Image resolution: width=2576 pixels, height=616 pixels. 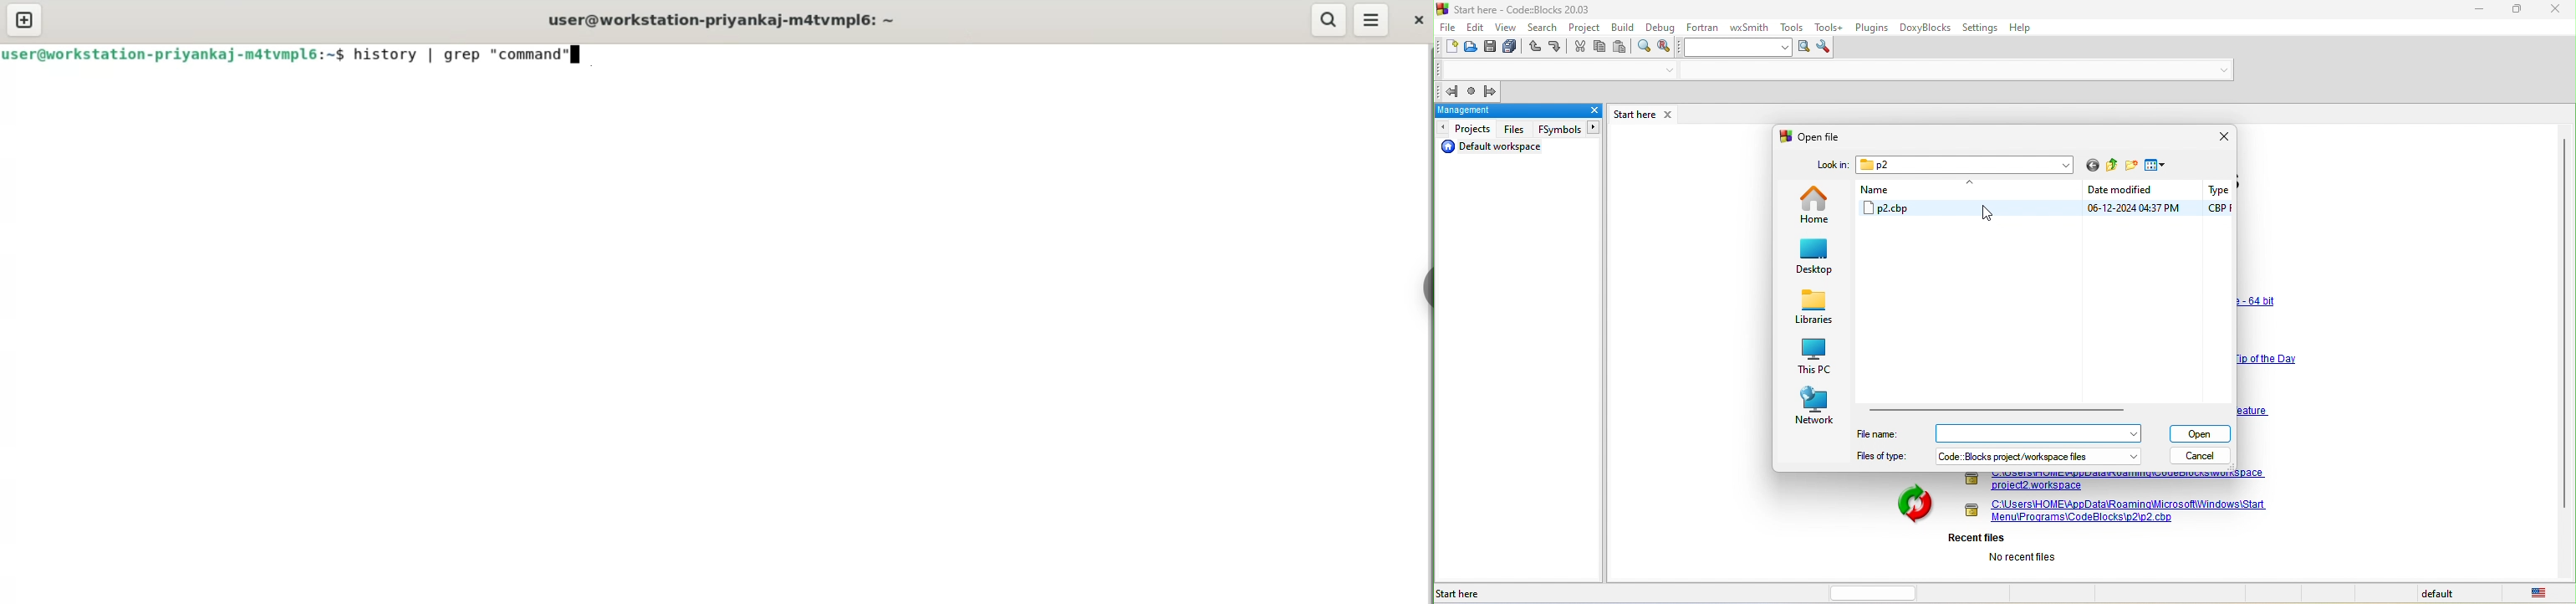 I want to click on date modified, so click(x=2136, y=198).